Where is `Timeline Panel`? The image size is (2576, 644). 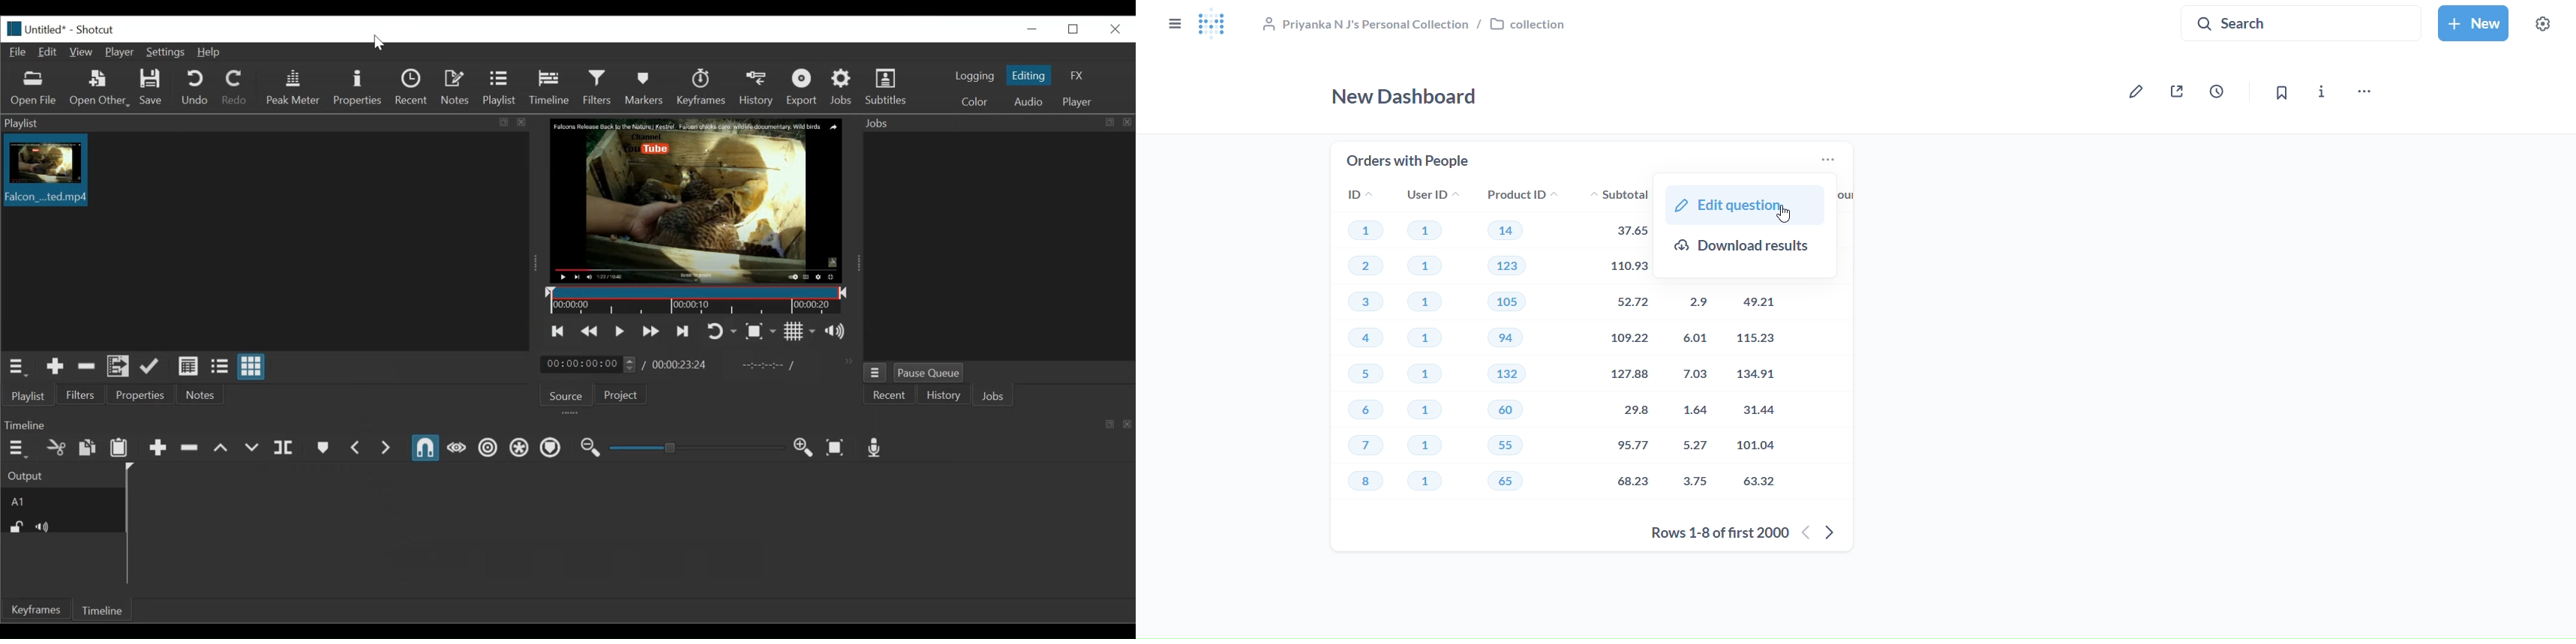 Timeline Panel is located at coordinates (567, 423).